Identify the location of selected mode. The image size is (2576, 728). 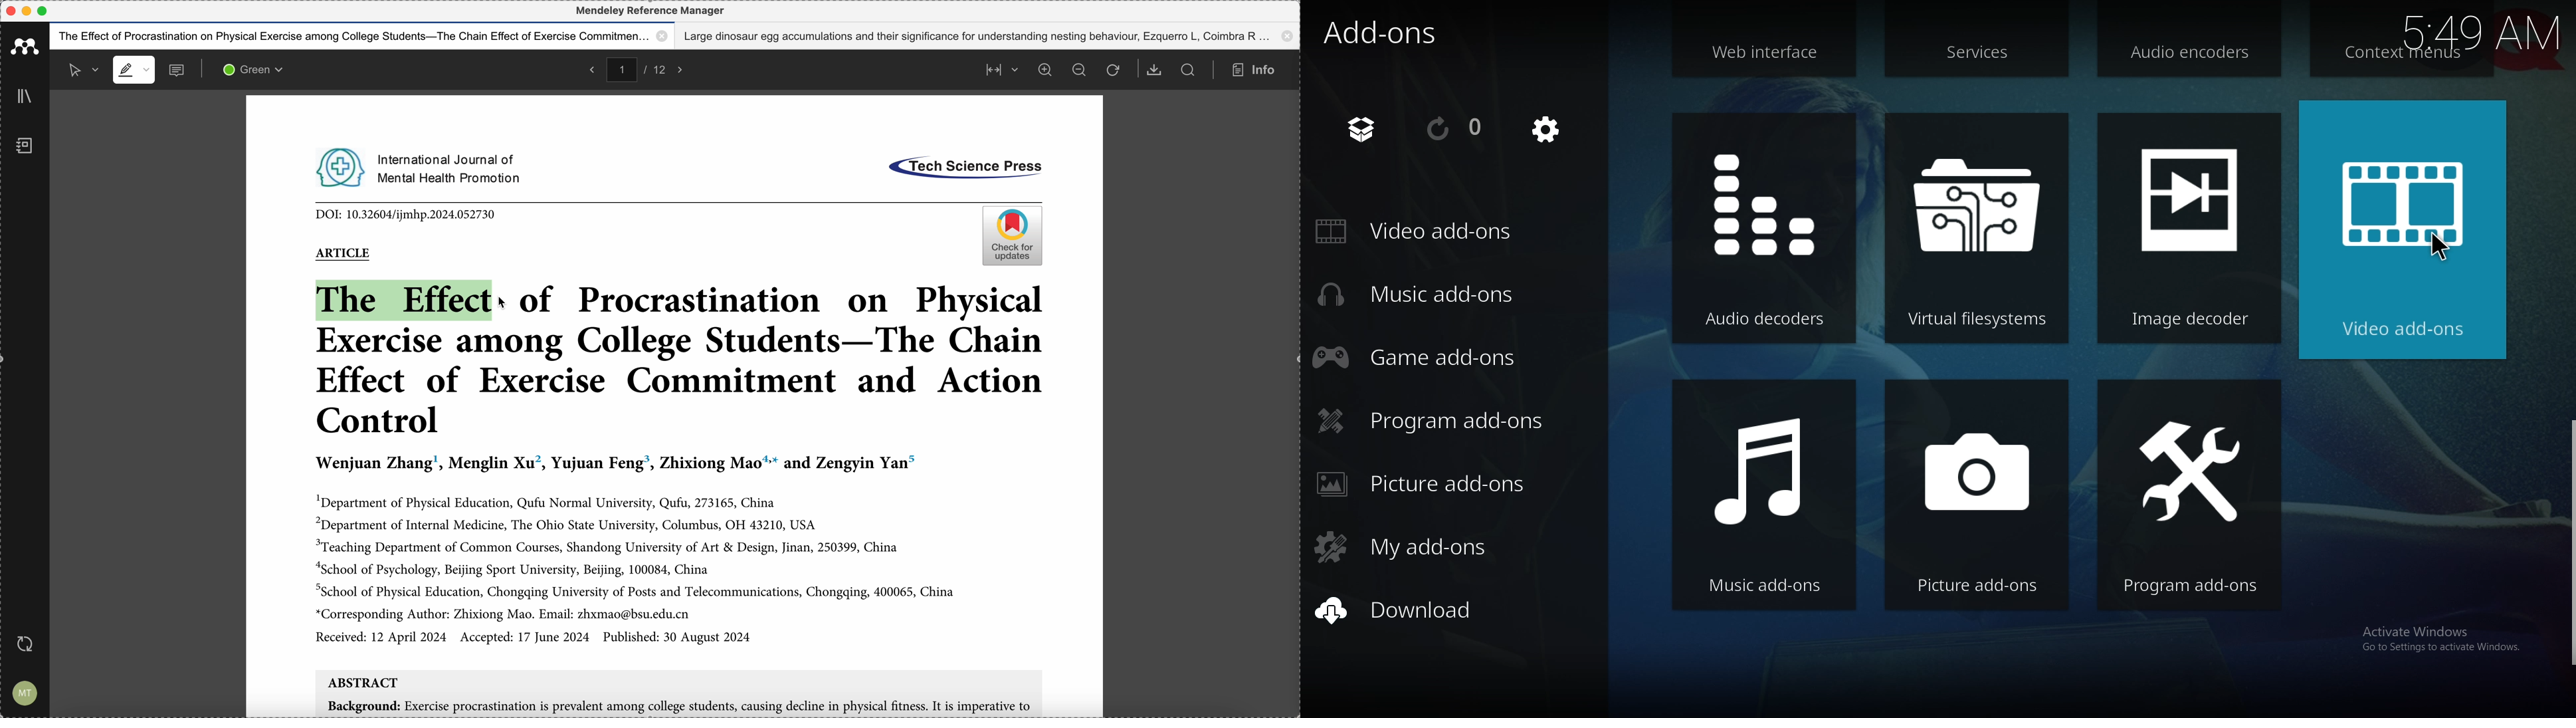
(78, 69).